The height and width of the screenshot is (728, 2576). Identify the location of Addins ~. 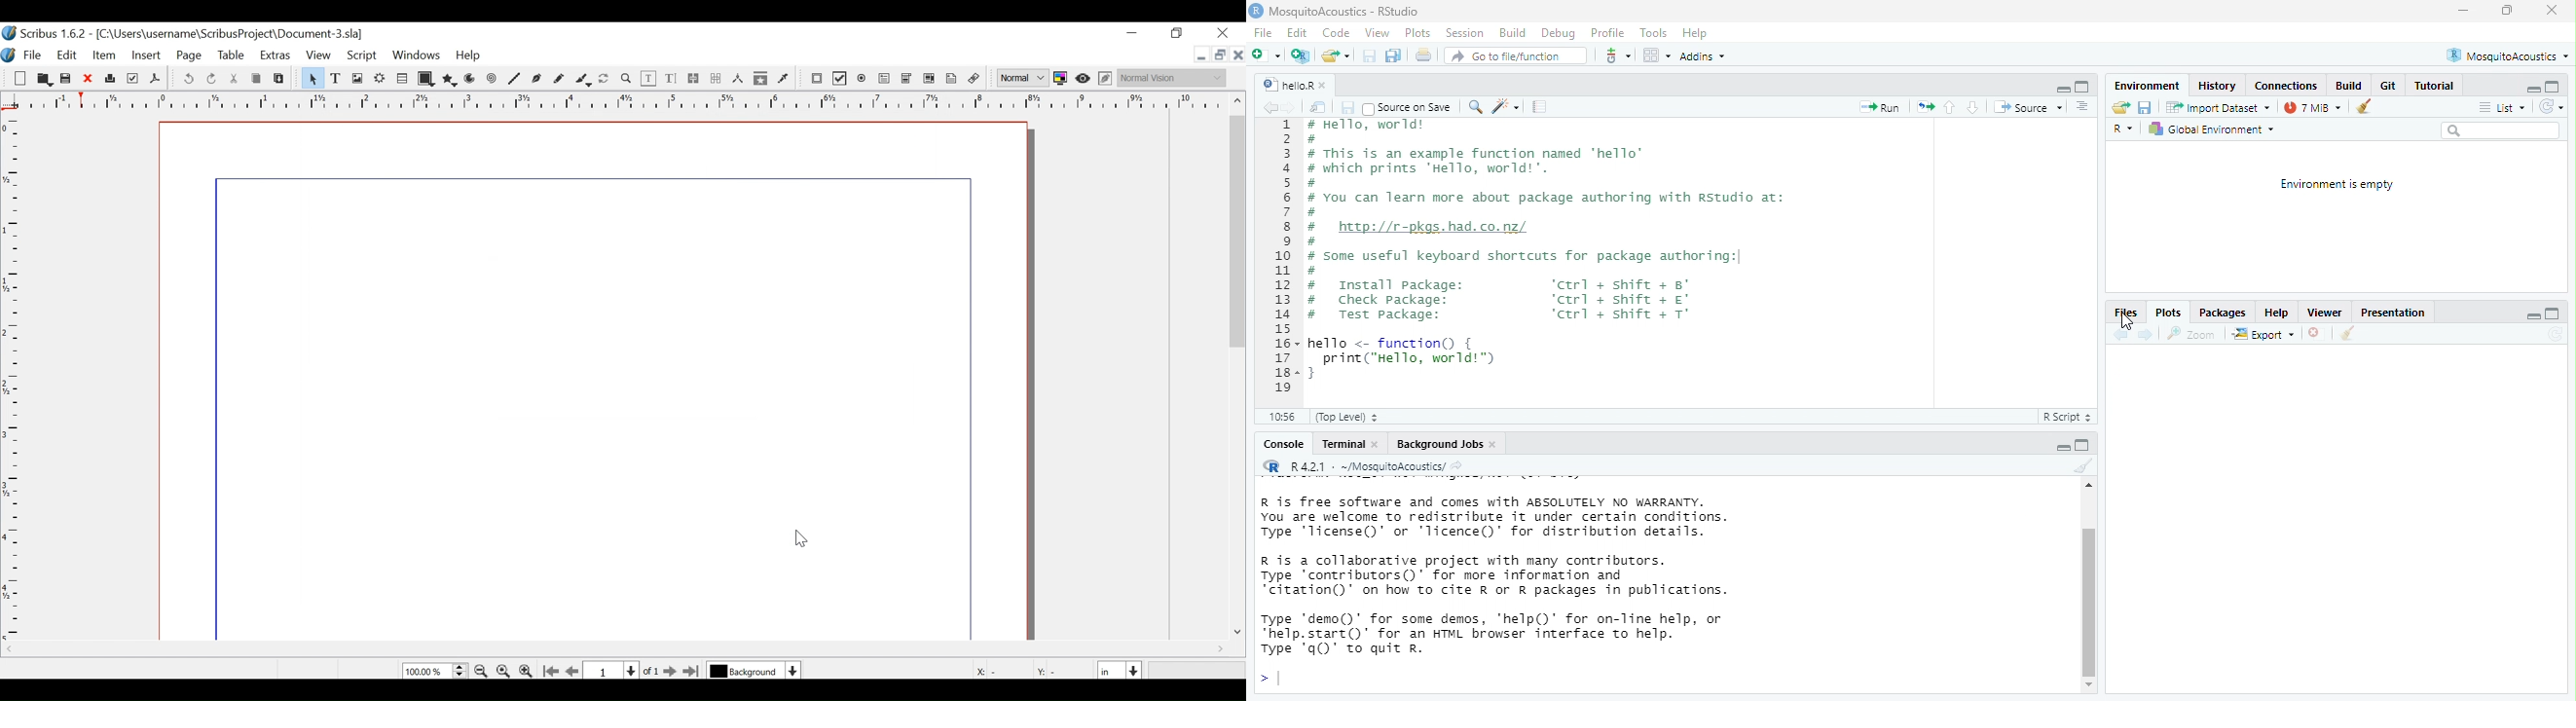
(1707, 56).